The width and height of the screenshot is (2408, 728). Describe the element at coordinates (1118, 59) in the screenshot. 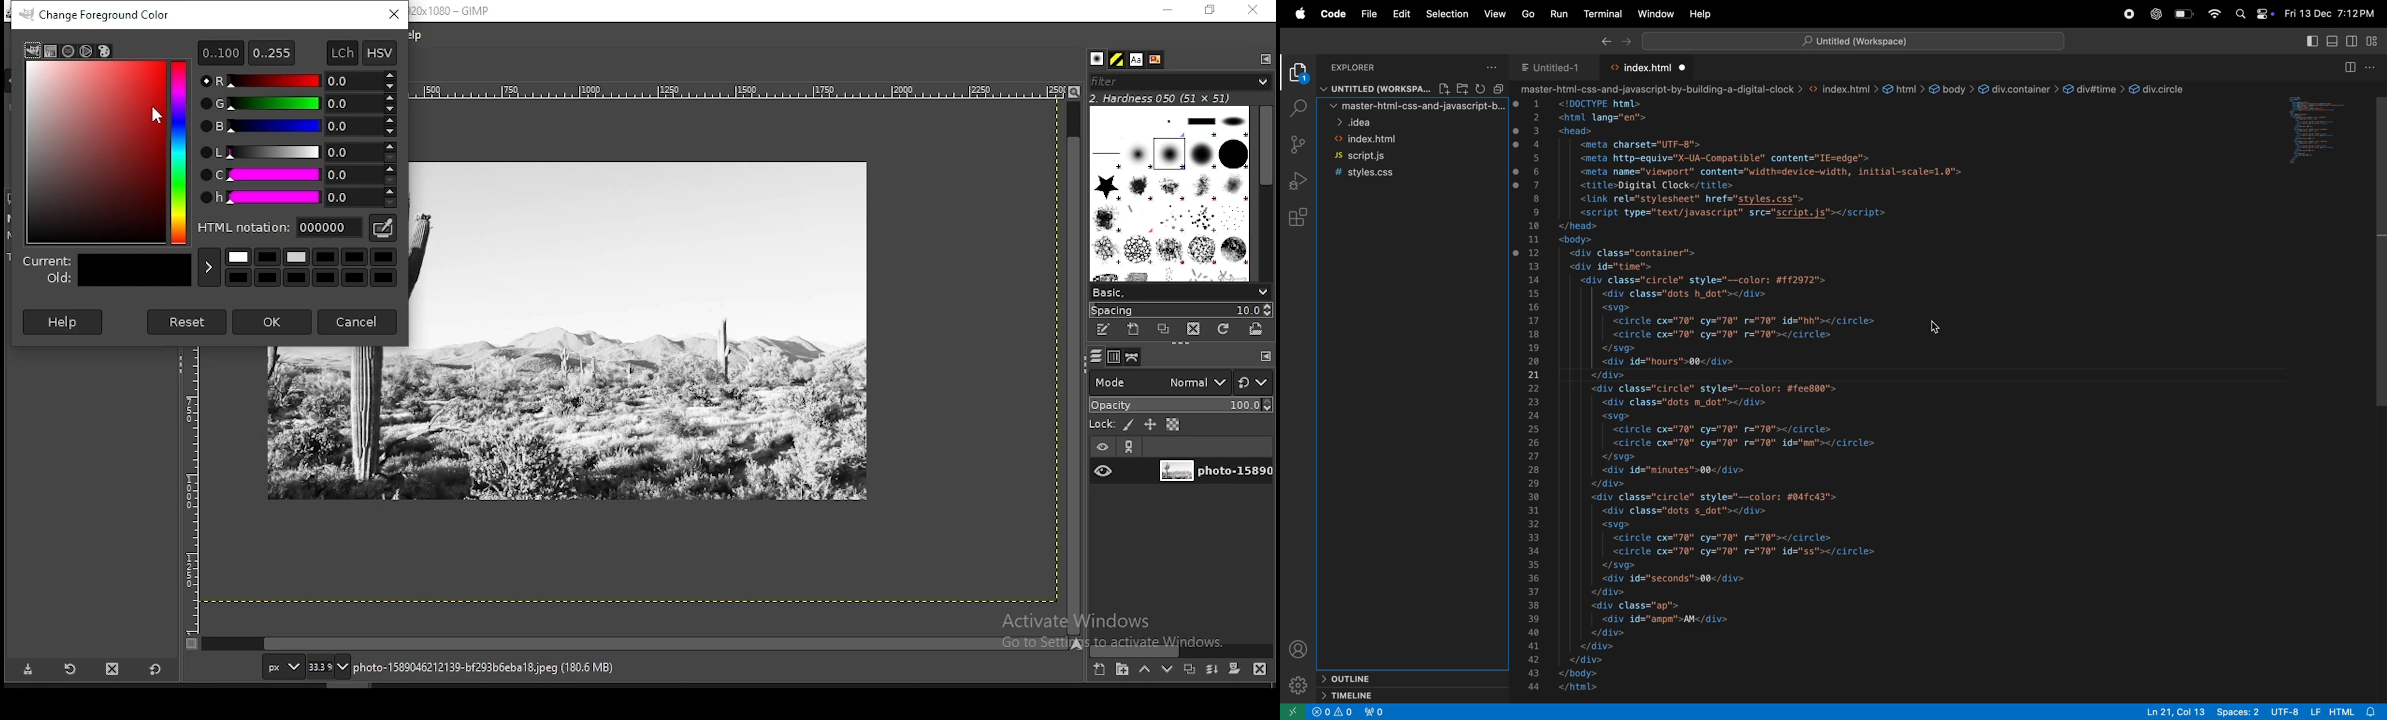

I see `patterns` at that location.